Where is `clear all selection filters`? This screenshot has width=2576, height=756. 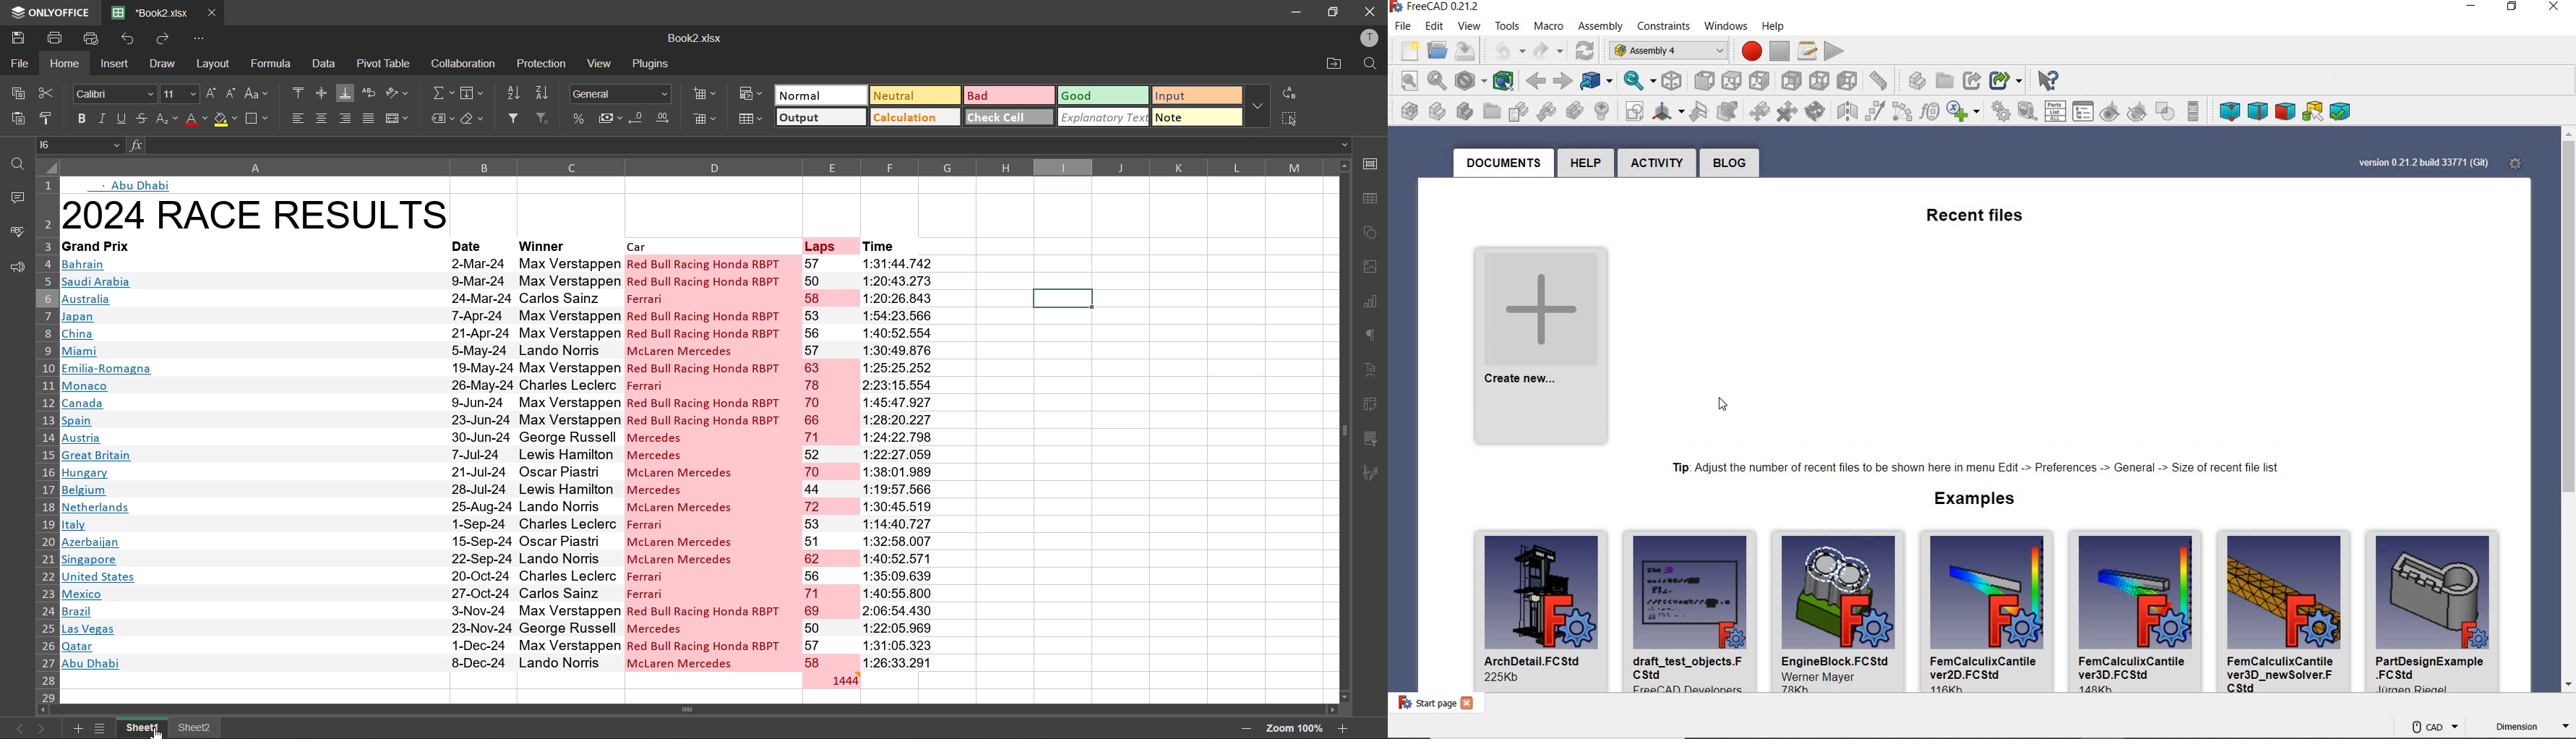 clear all selection filters is located at coordinates (2340, 111).